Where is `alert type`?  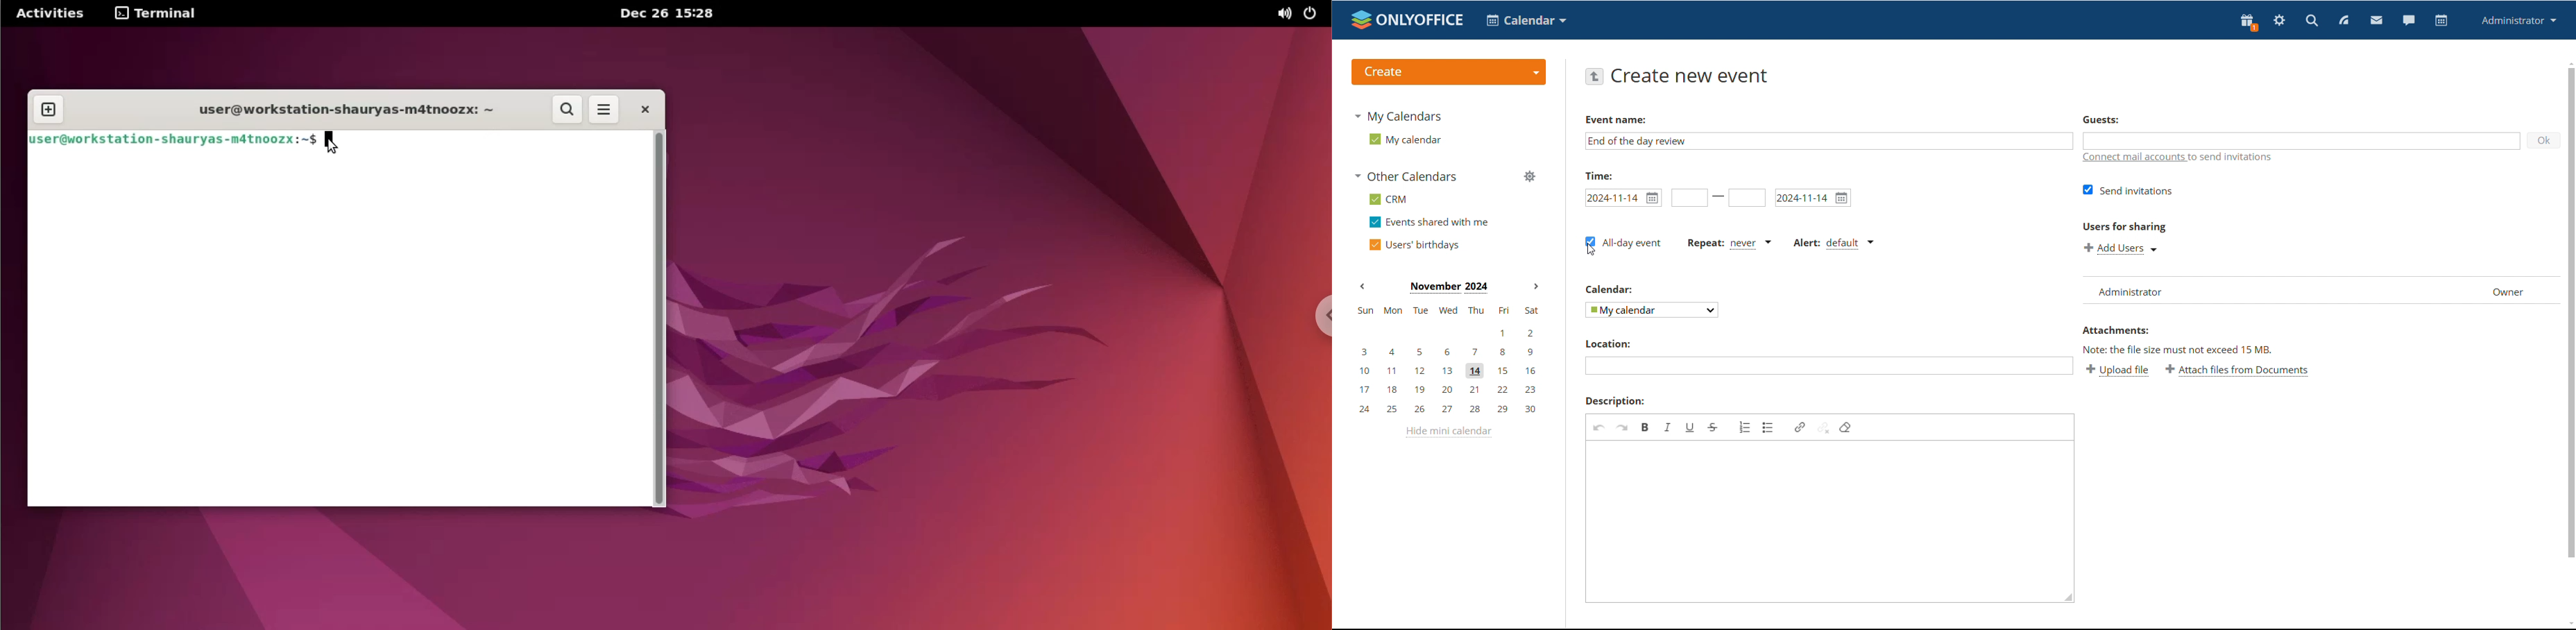
alert type is located at coordinates (1833, 244).